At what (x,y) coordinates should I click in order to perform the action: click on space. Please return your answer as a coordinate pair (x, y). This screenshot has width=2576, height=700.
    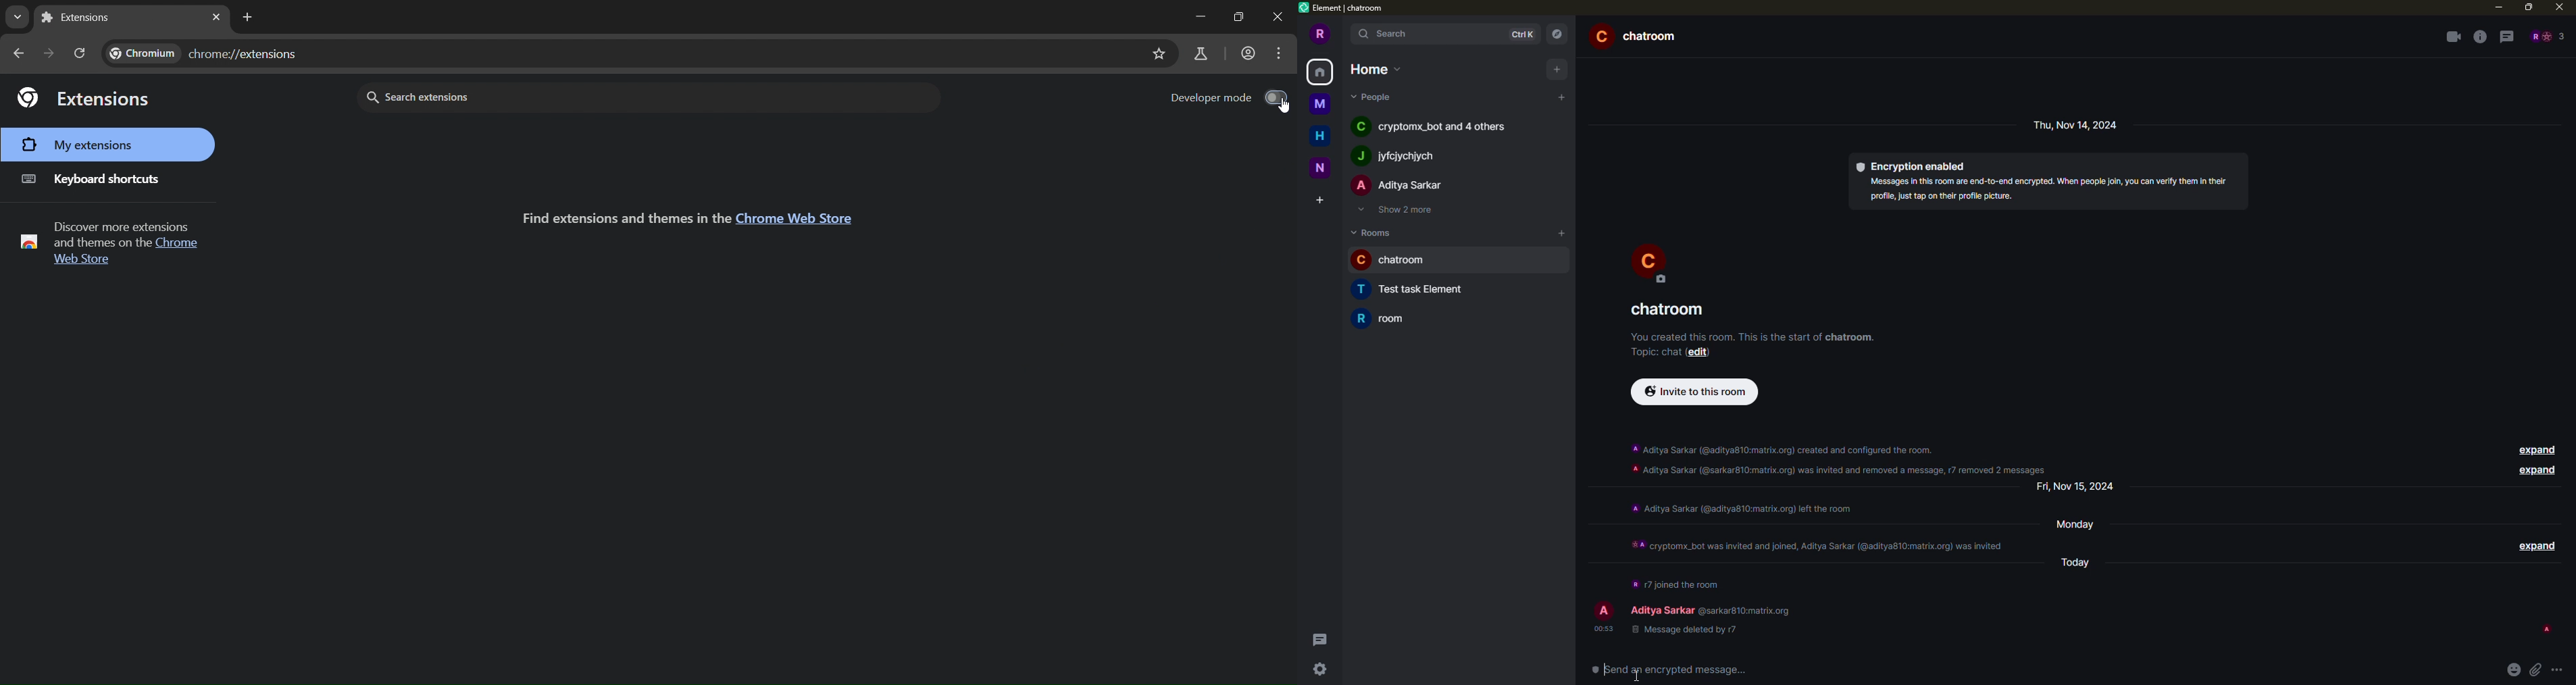
    Looking at the image, I should click on (1318, 101).